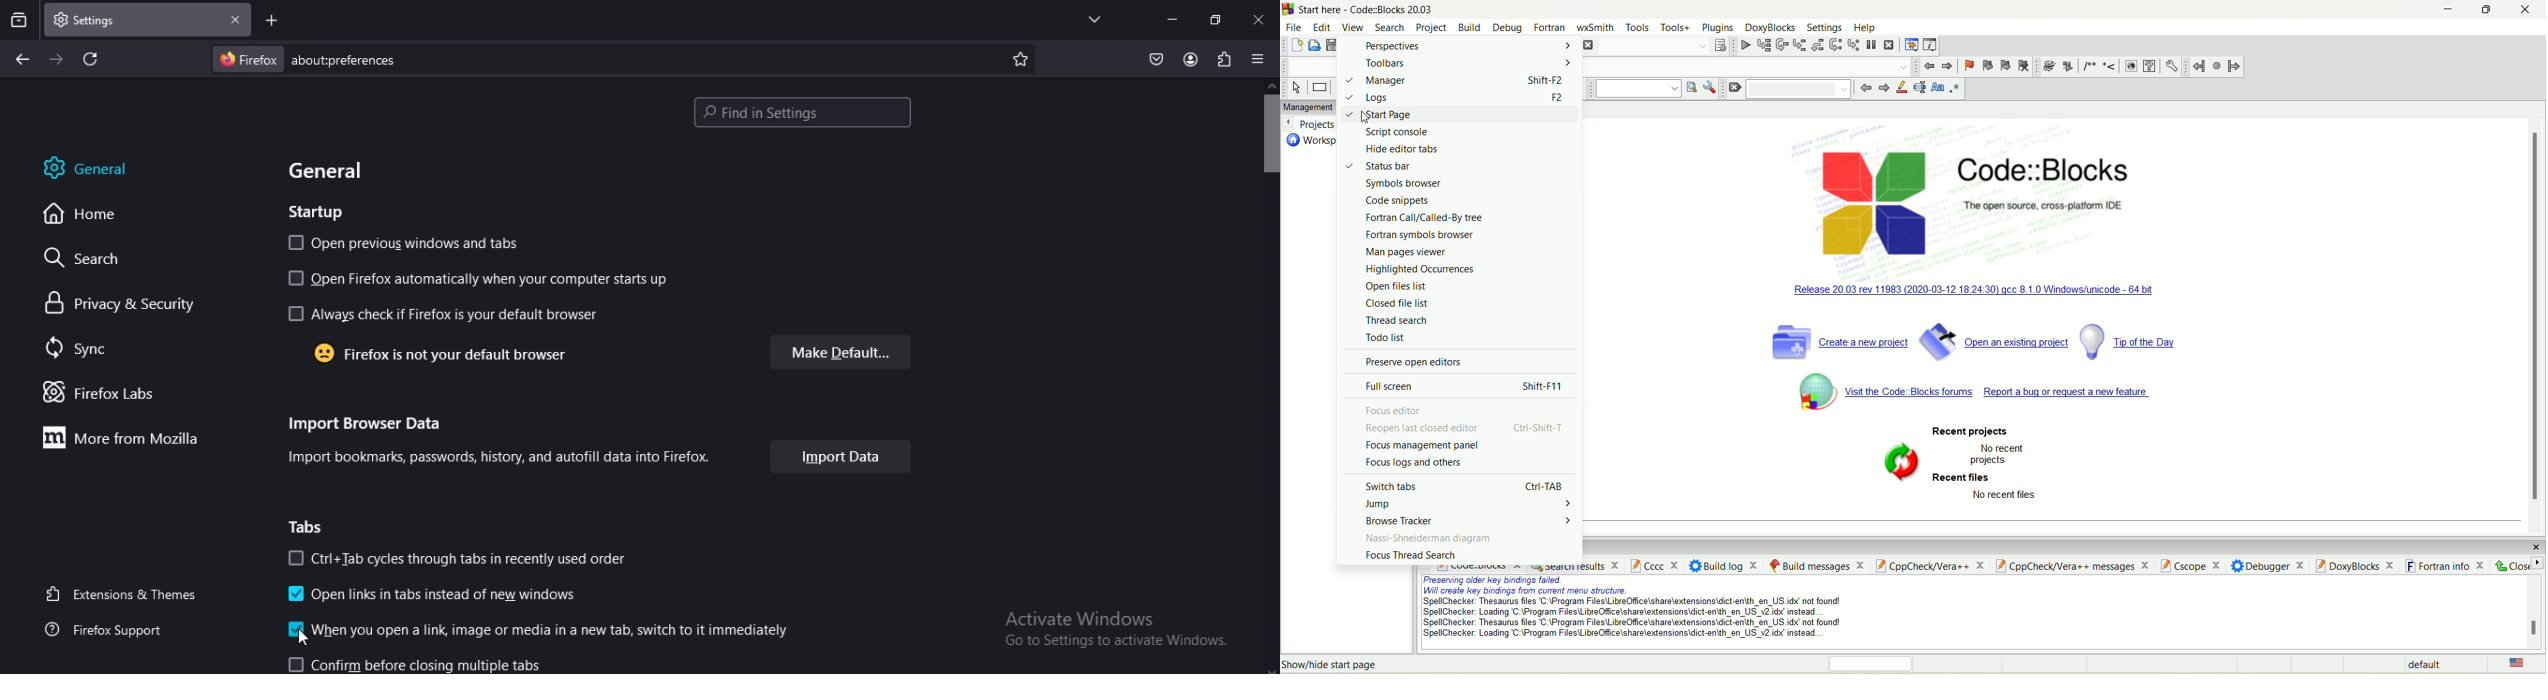 The width and height of the screenshot is (2548, 700). What do you see at coordinates (26, 60) in the screenshot?
I see `go back one page` at bounding box center [26, 60].